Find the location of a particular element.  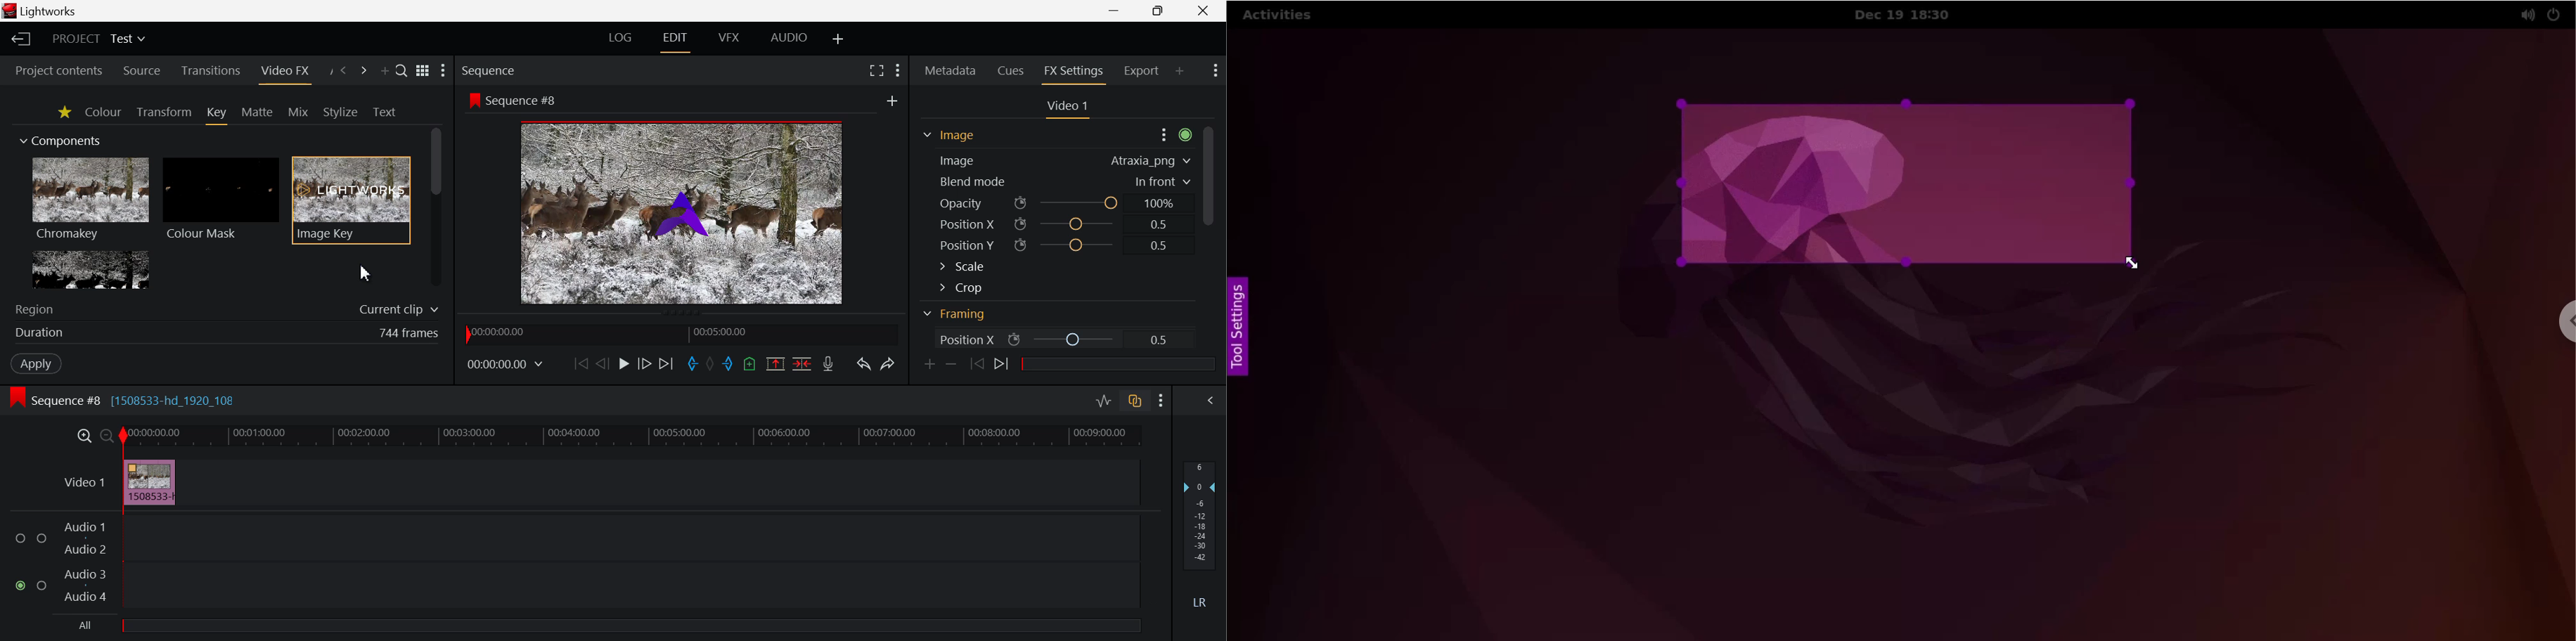

Framing is located at coordinates (1047, 313).